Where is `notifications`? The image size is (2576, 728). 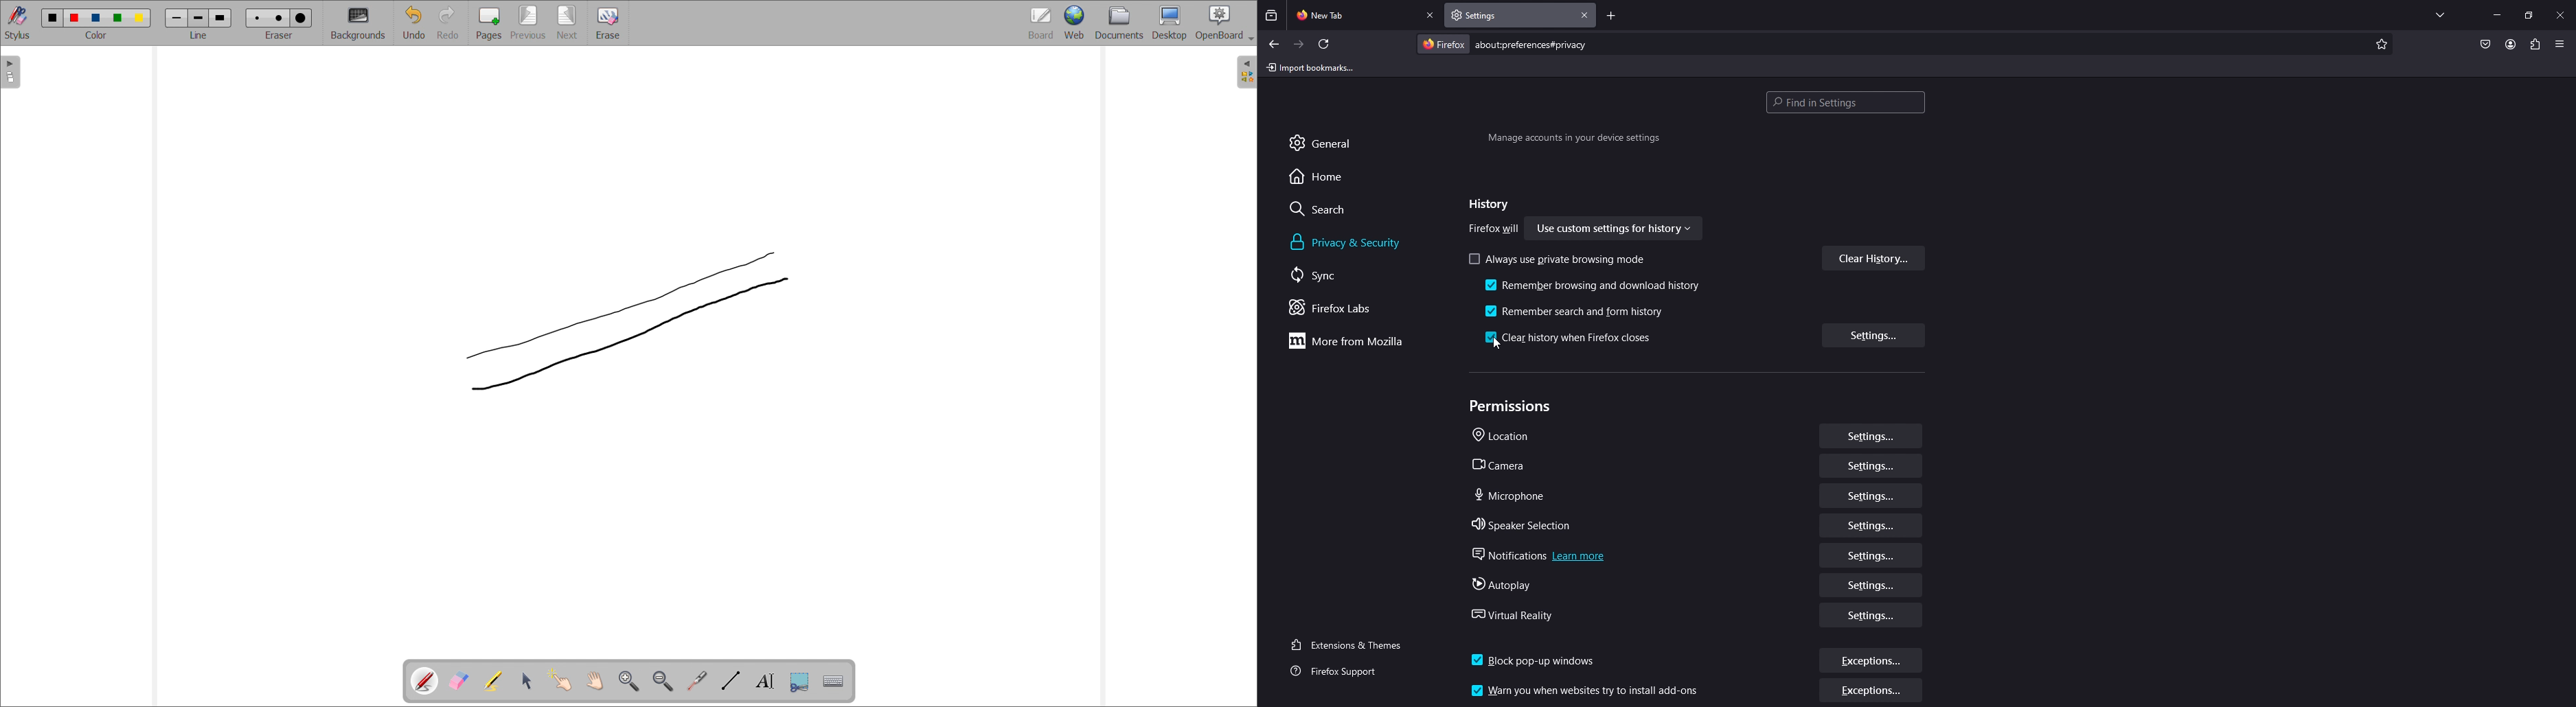
notifications is located at coordinates (1536, 552).